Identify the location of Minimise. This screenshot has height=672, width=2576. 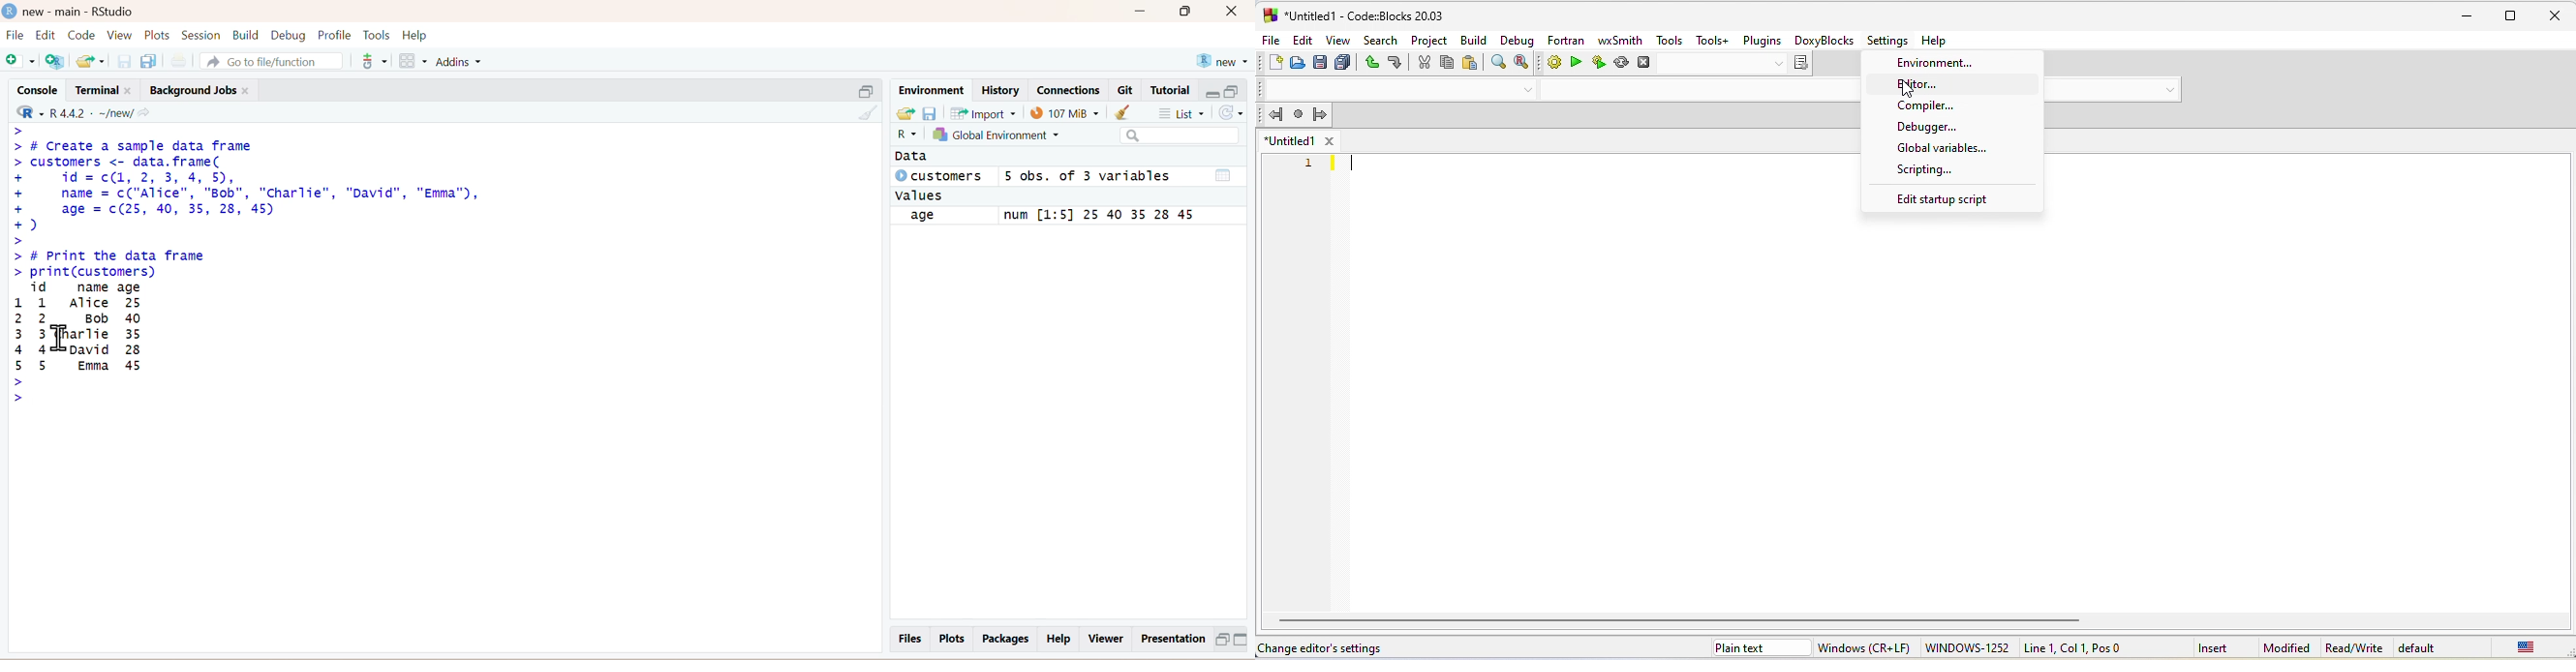
(862, 90).